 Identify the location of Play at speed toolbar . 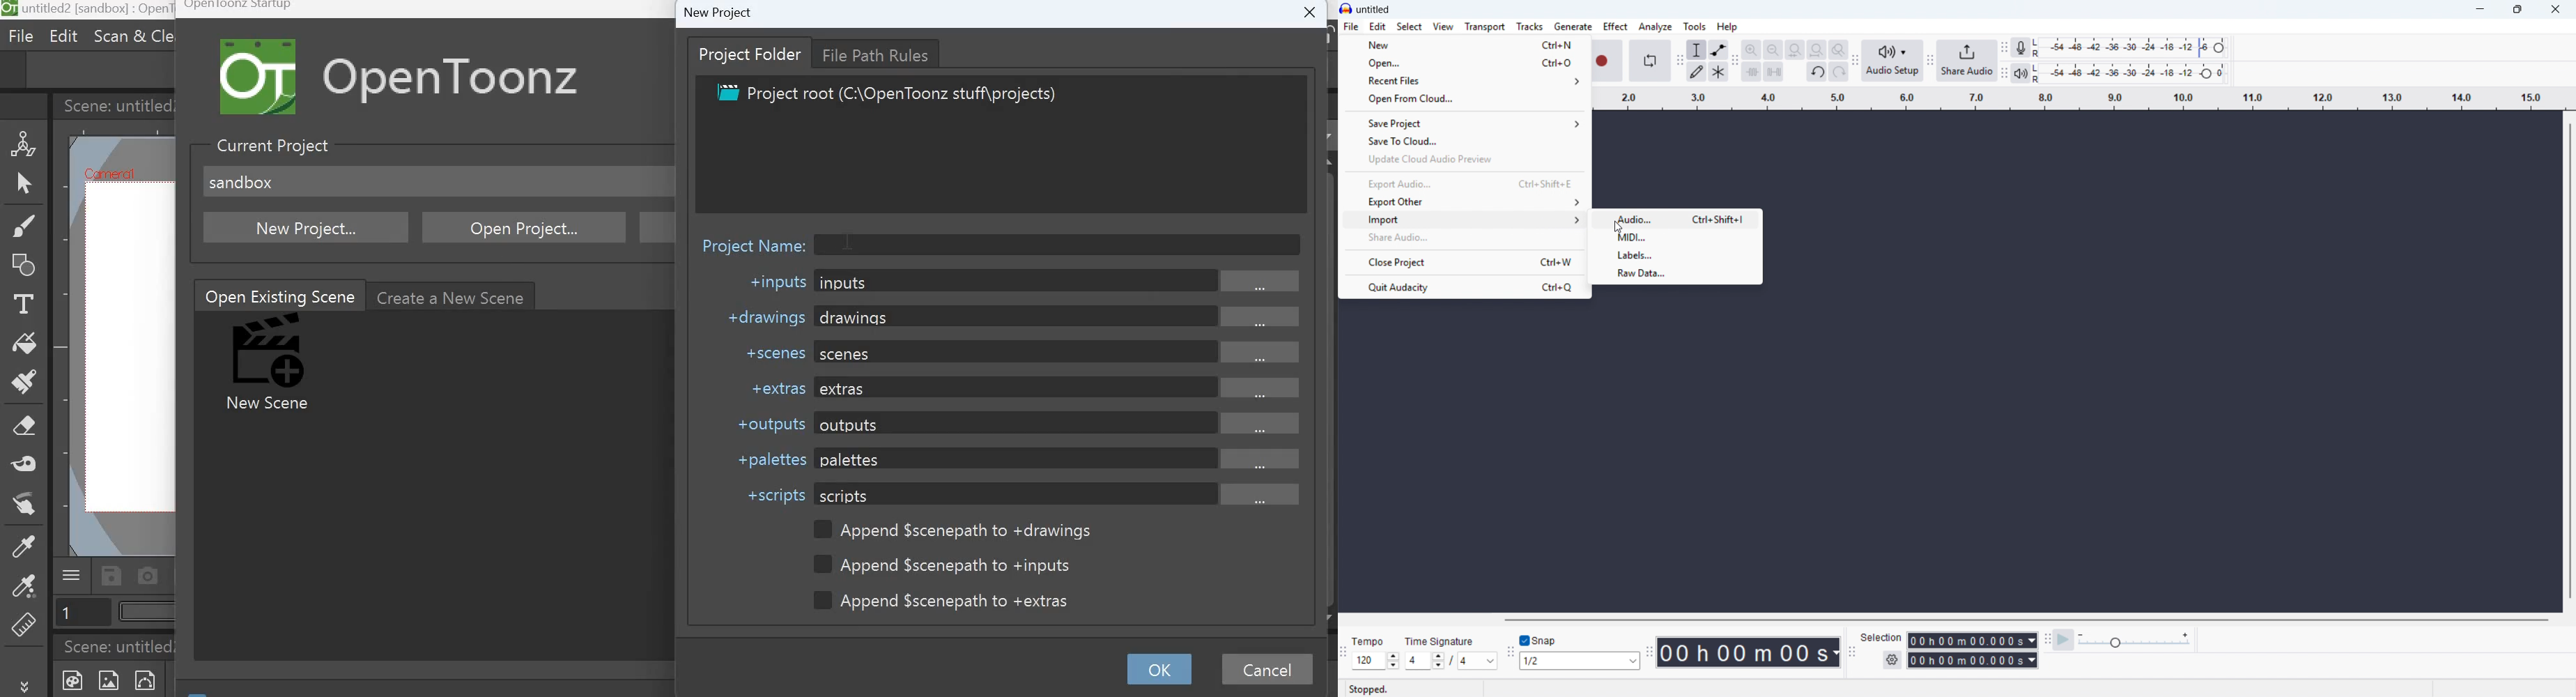
(2047, 638).